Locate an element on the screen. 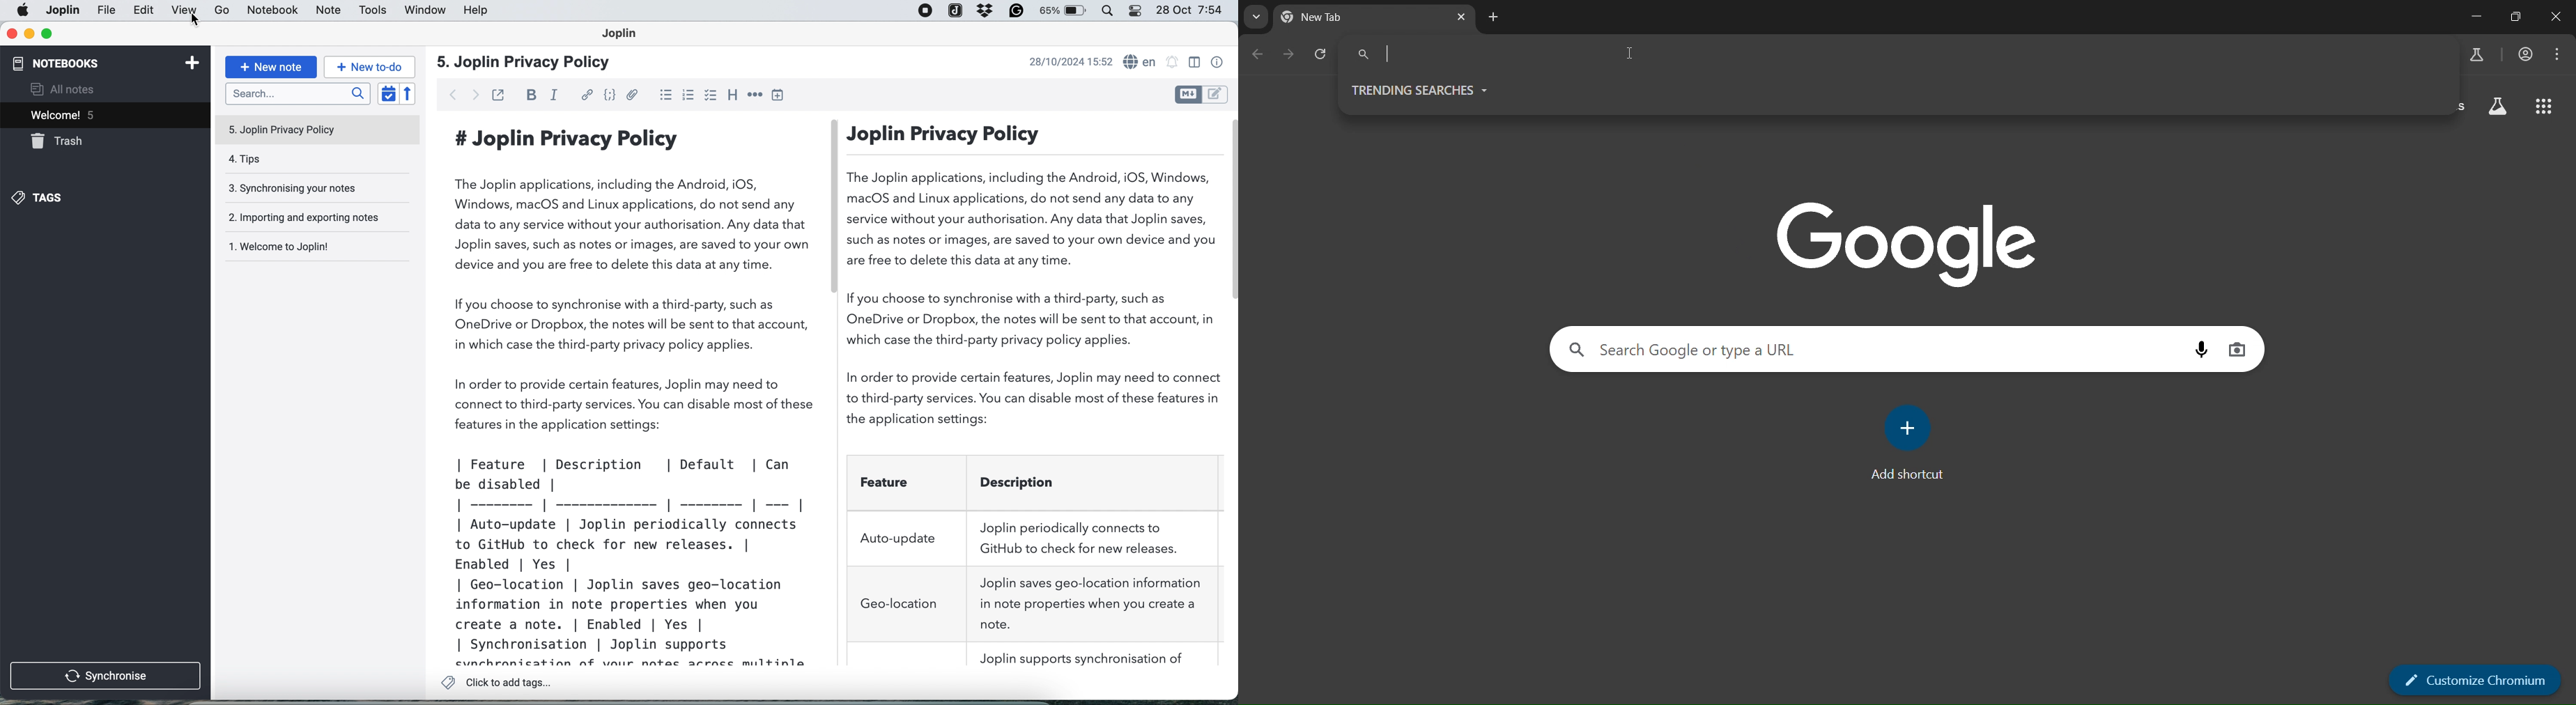 Image resolution: width=2576 pixels, height=728 pixels. heading is located at coordinates (731, 96).